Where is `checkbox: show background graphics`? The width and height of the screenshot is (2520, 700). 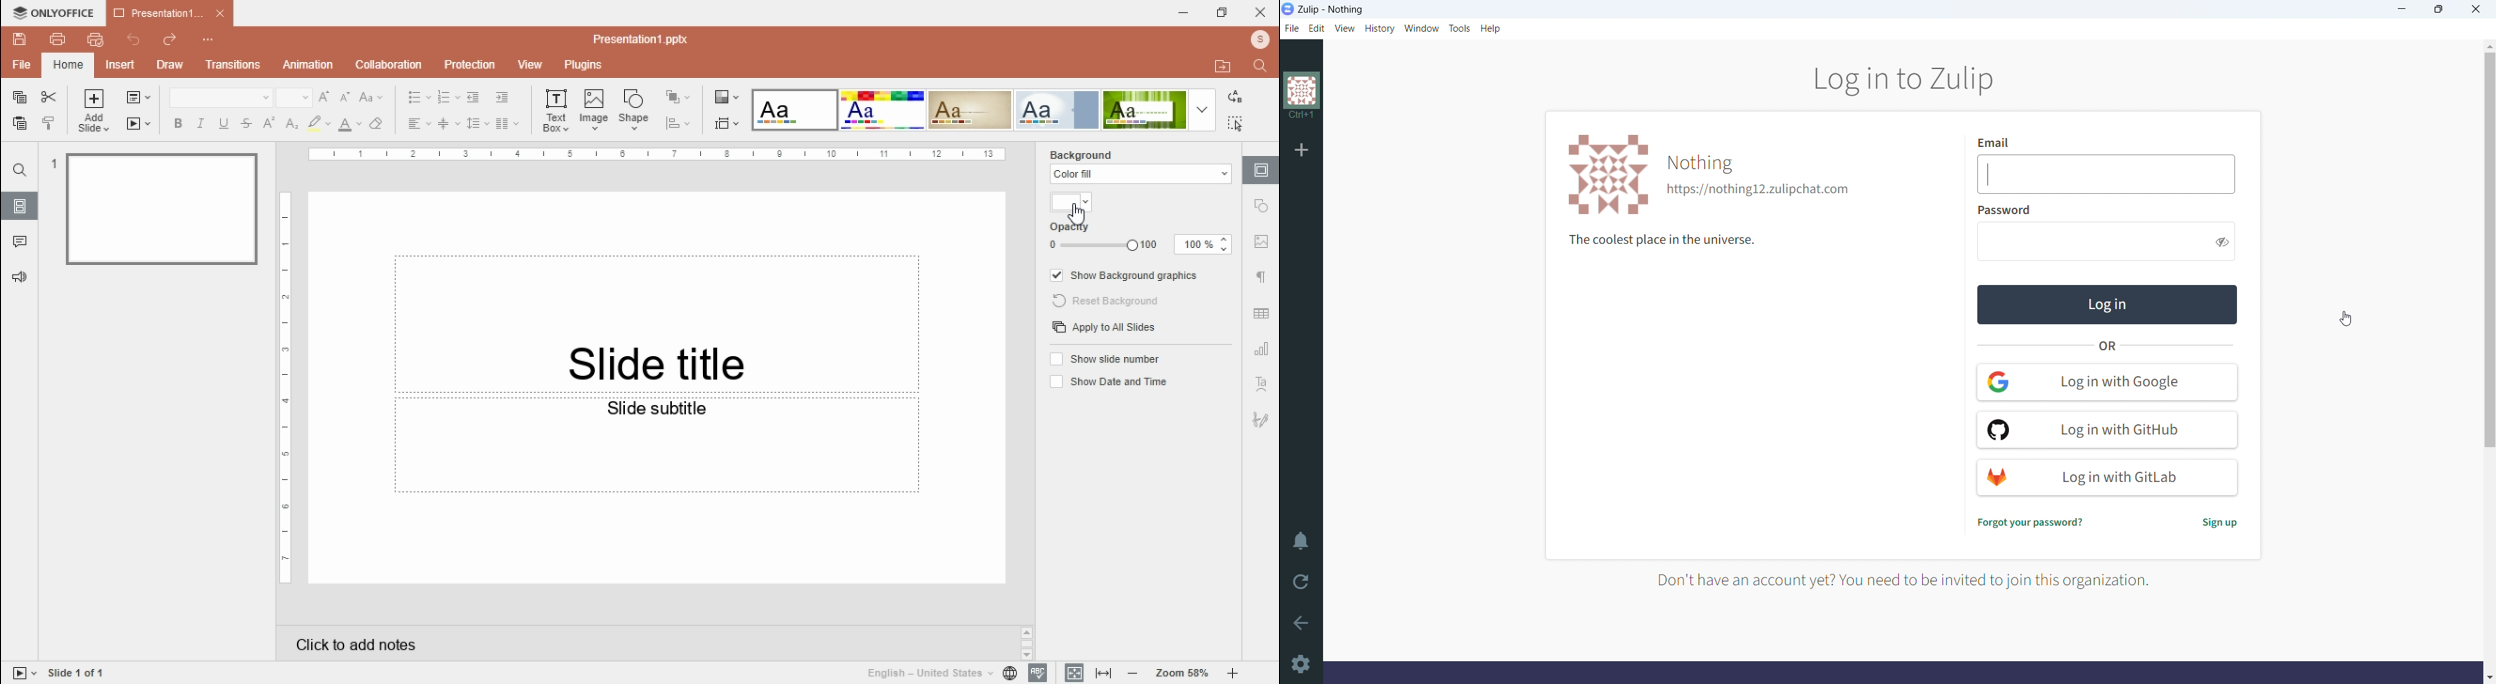 checkbox: show background graphics is located at coordinates (1125, 274).